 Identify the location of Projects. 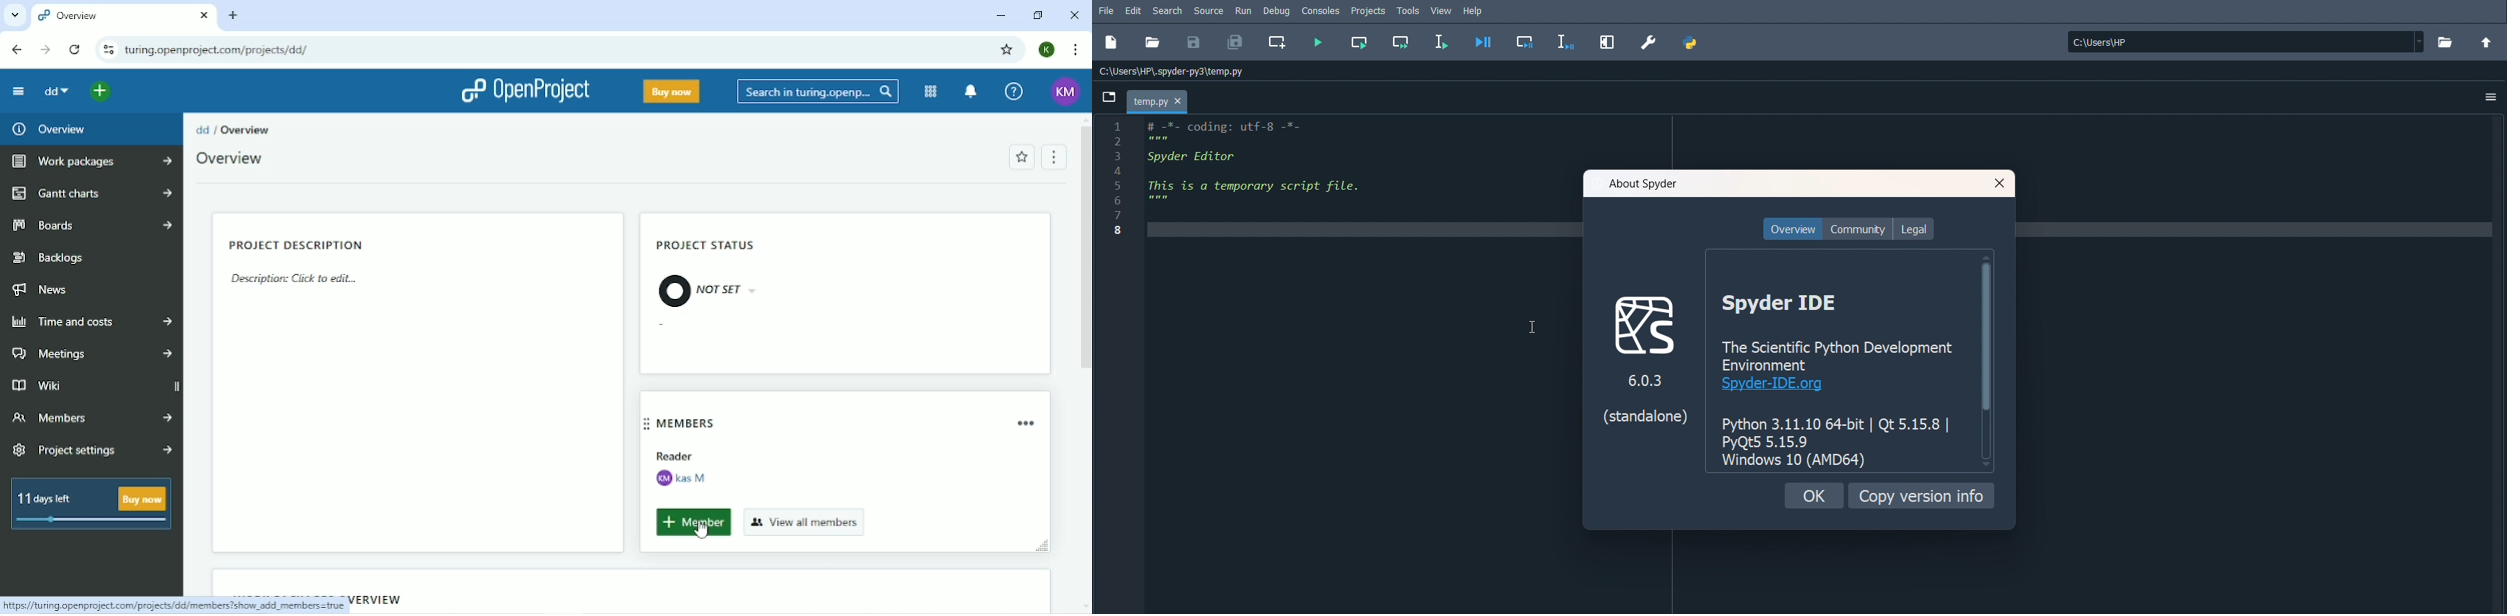
(1369, 10).